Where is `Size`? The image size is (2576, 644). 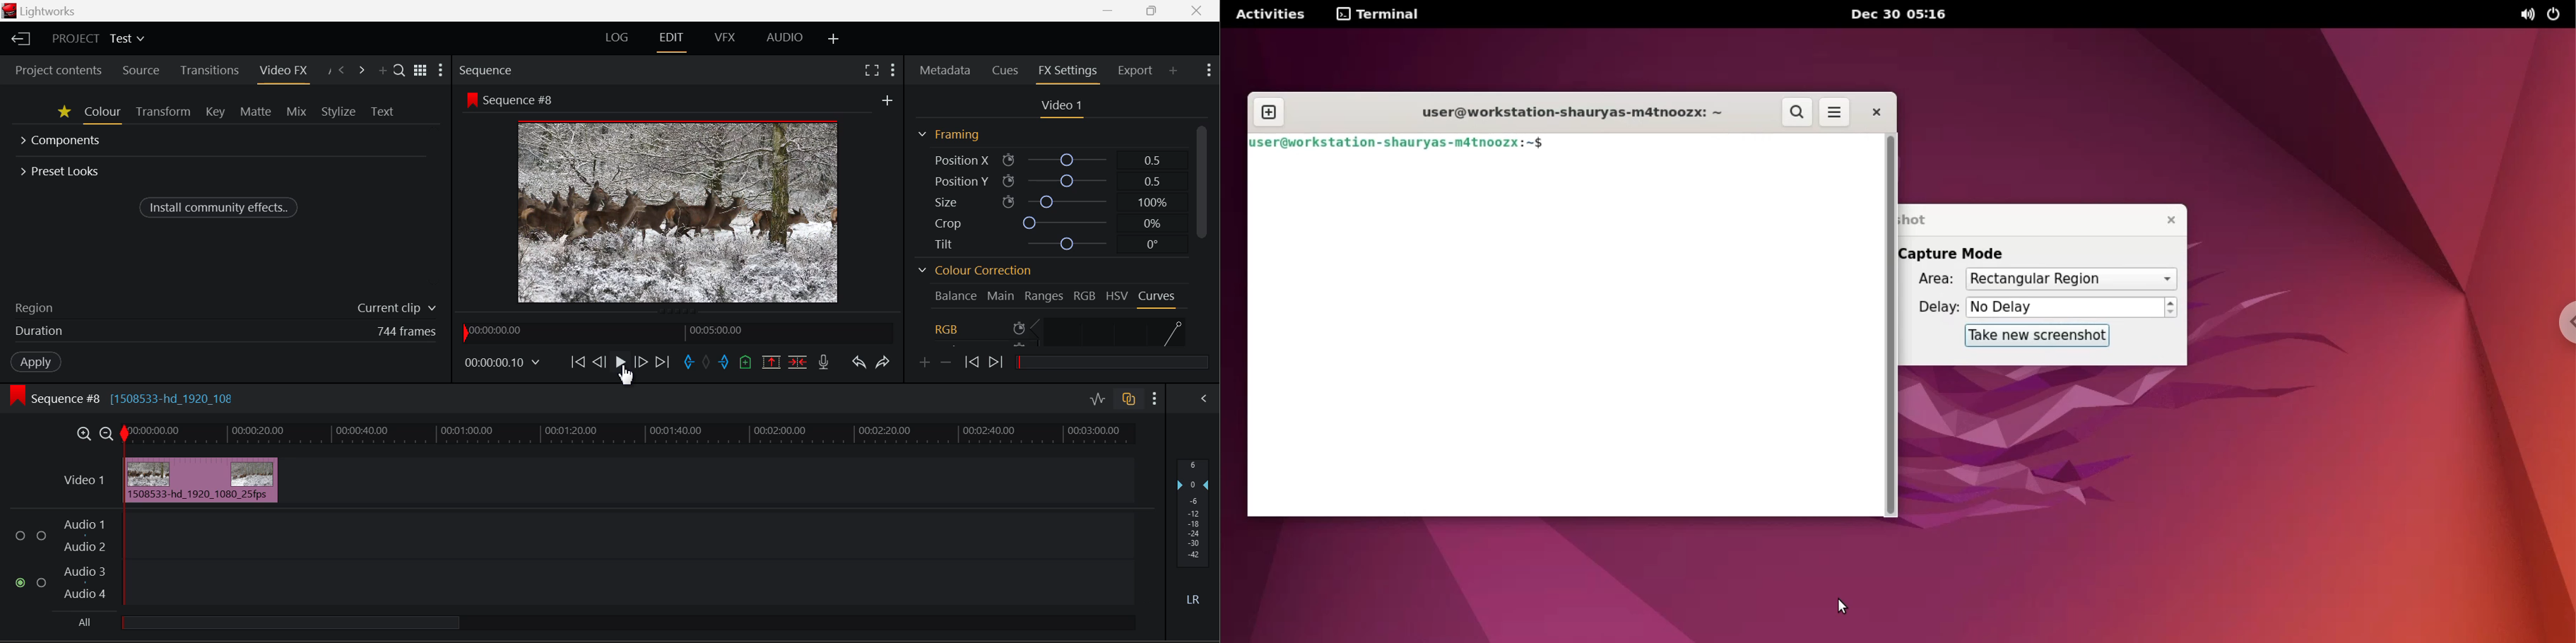 Size is located at coordinates (1048, 201).